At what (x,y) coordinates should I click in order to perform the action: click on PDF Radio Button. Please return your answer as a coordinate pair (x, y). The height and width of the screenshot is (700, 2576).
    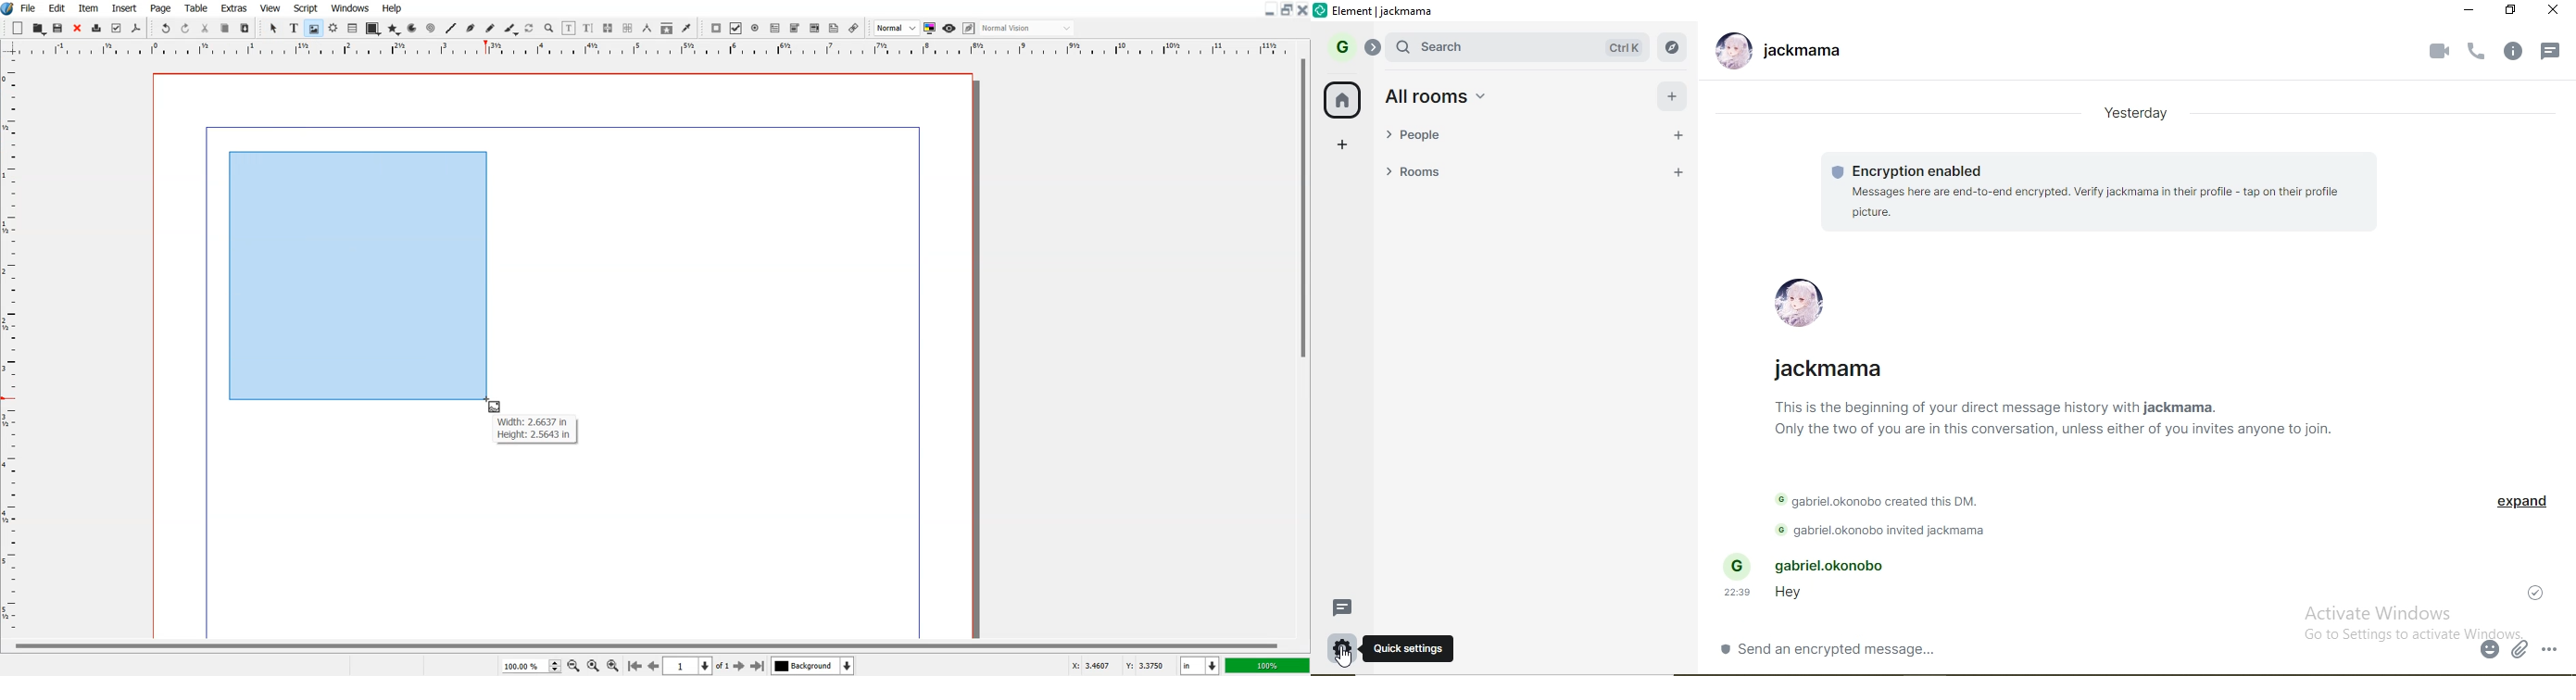
    Looking at the image, I should click on (755, 28).